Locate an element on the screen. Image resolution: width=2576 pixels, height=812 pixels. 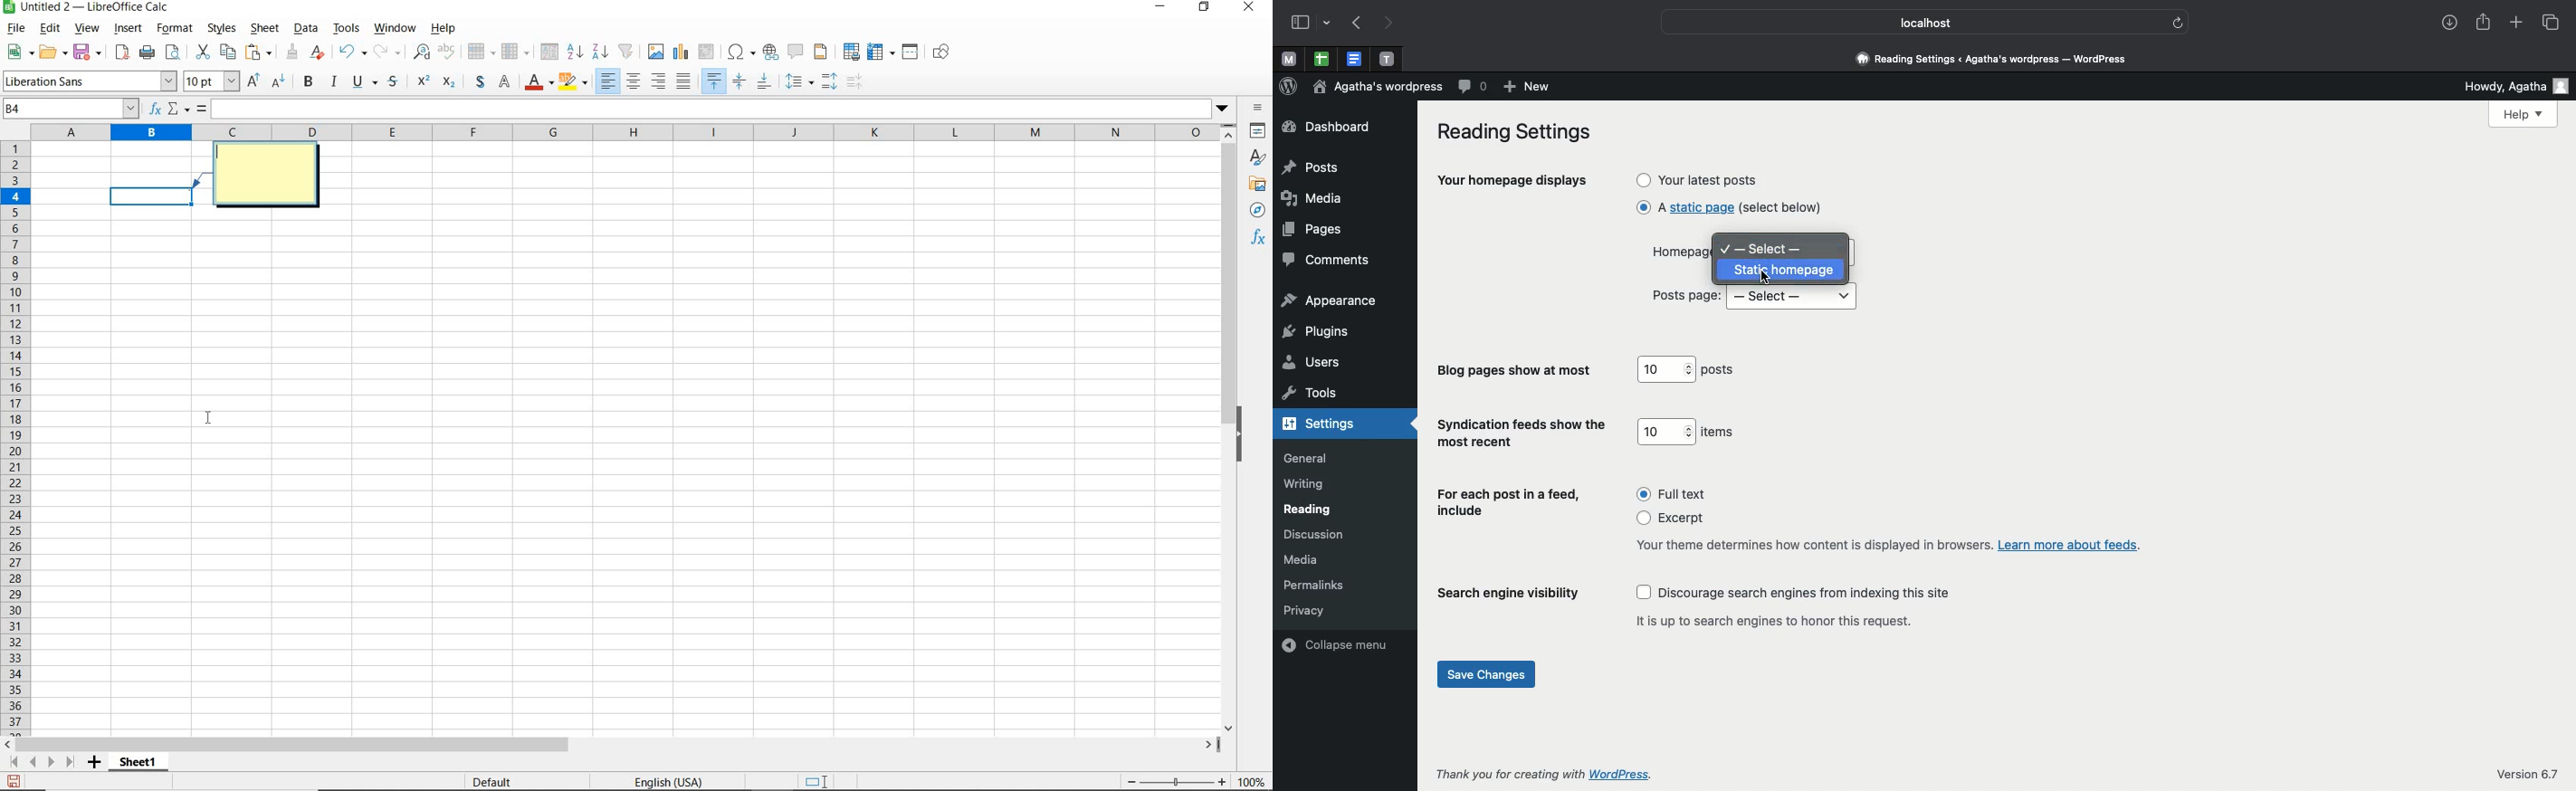
font size is located at coordinates (212, 81).